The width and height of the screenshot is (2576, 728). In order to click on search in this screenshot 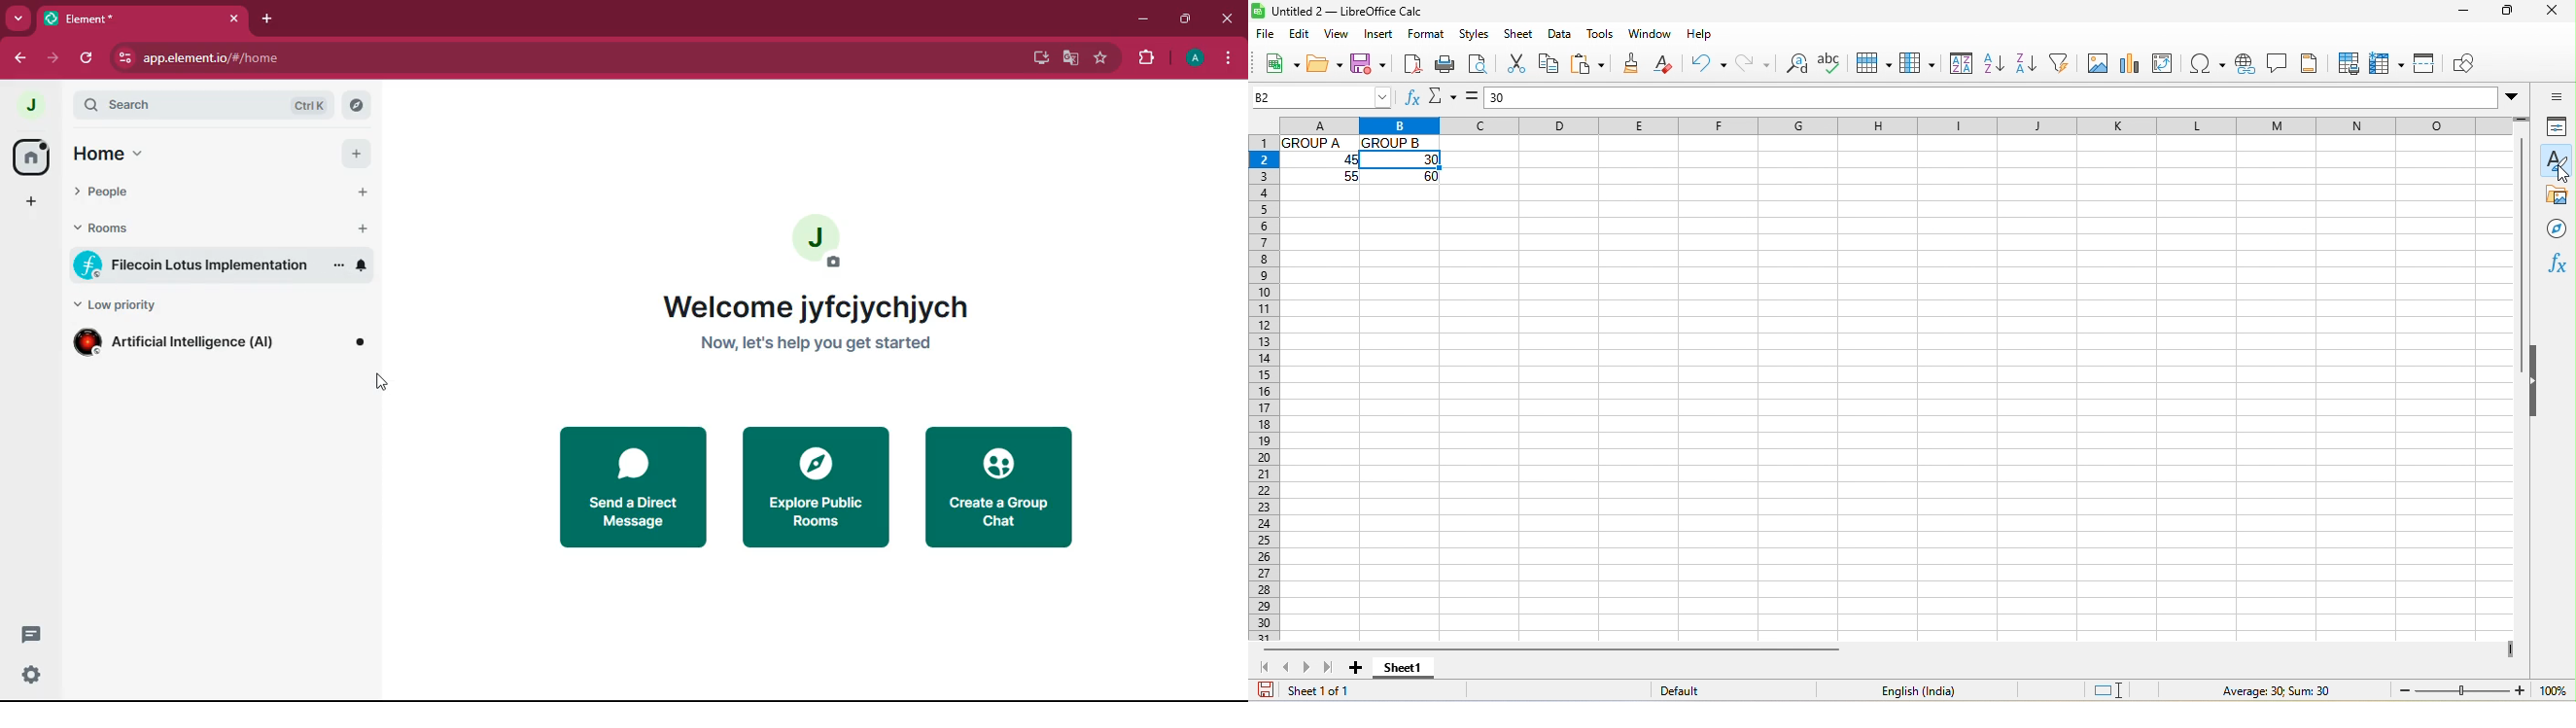, I will do `click(200, 106)`.